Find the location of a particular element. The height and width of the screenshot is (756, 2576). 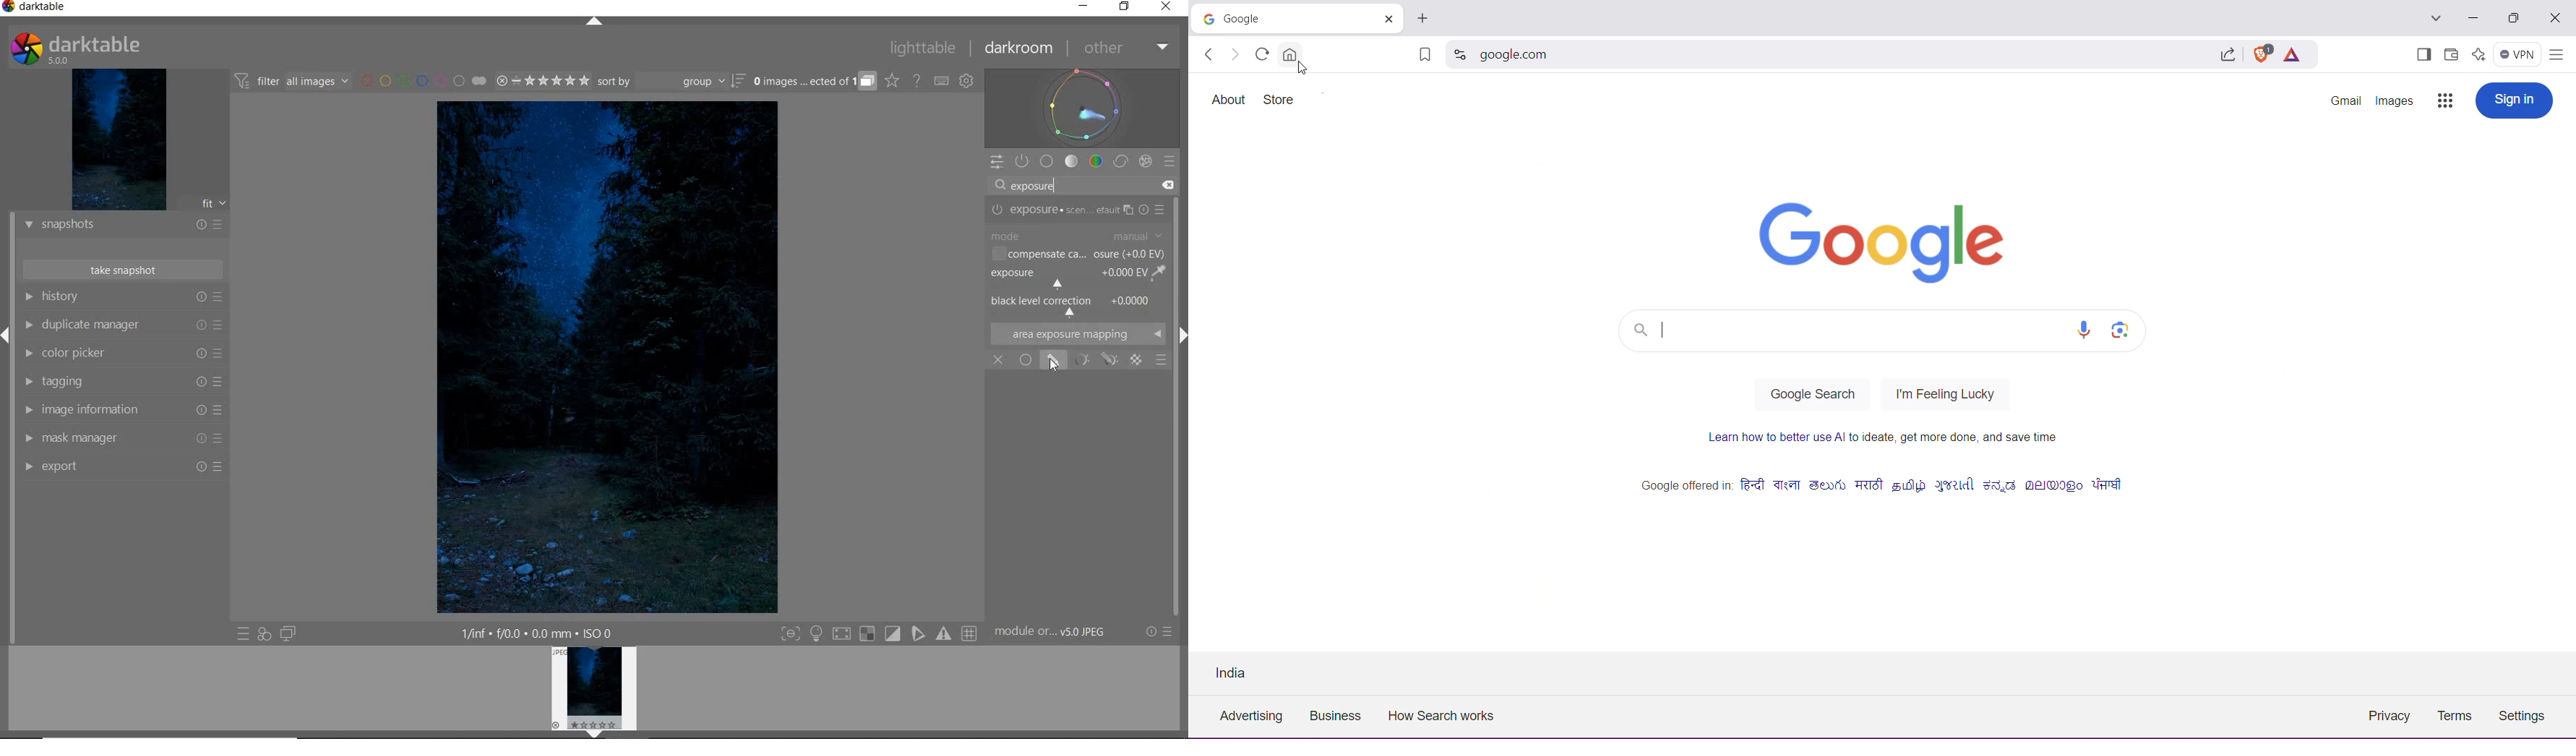

LIGHTTABLE is located at coordinates (922, 49).